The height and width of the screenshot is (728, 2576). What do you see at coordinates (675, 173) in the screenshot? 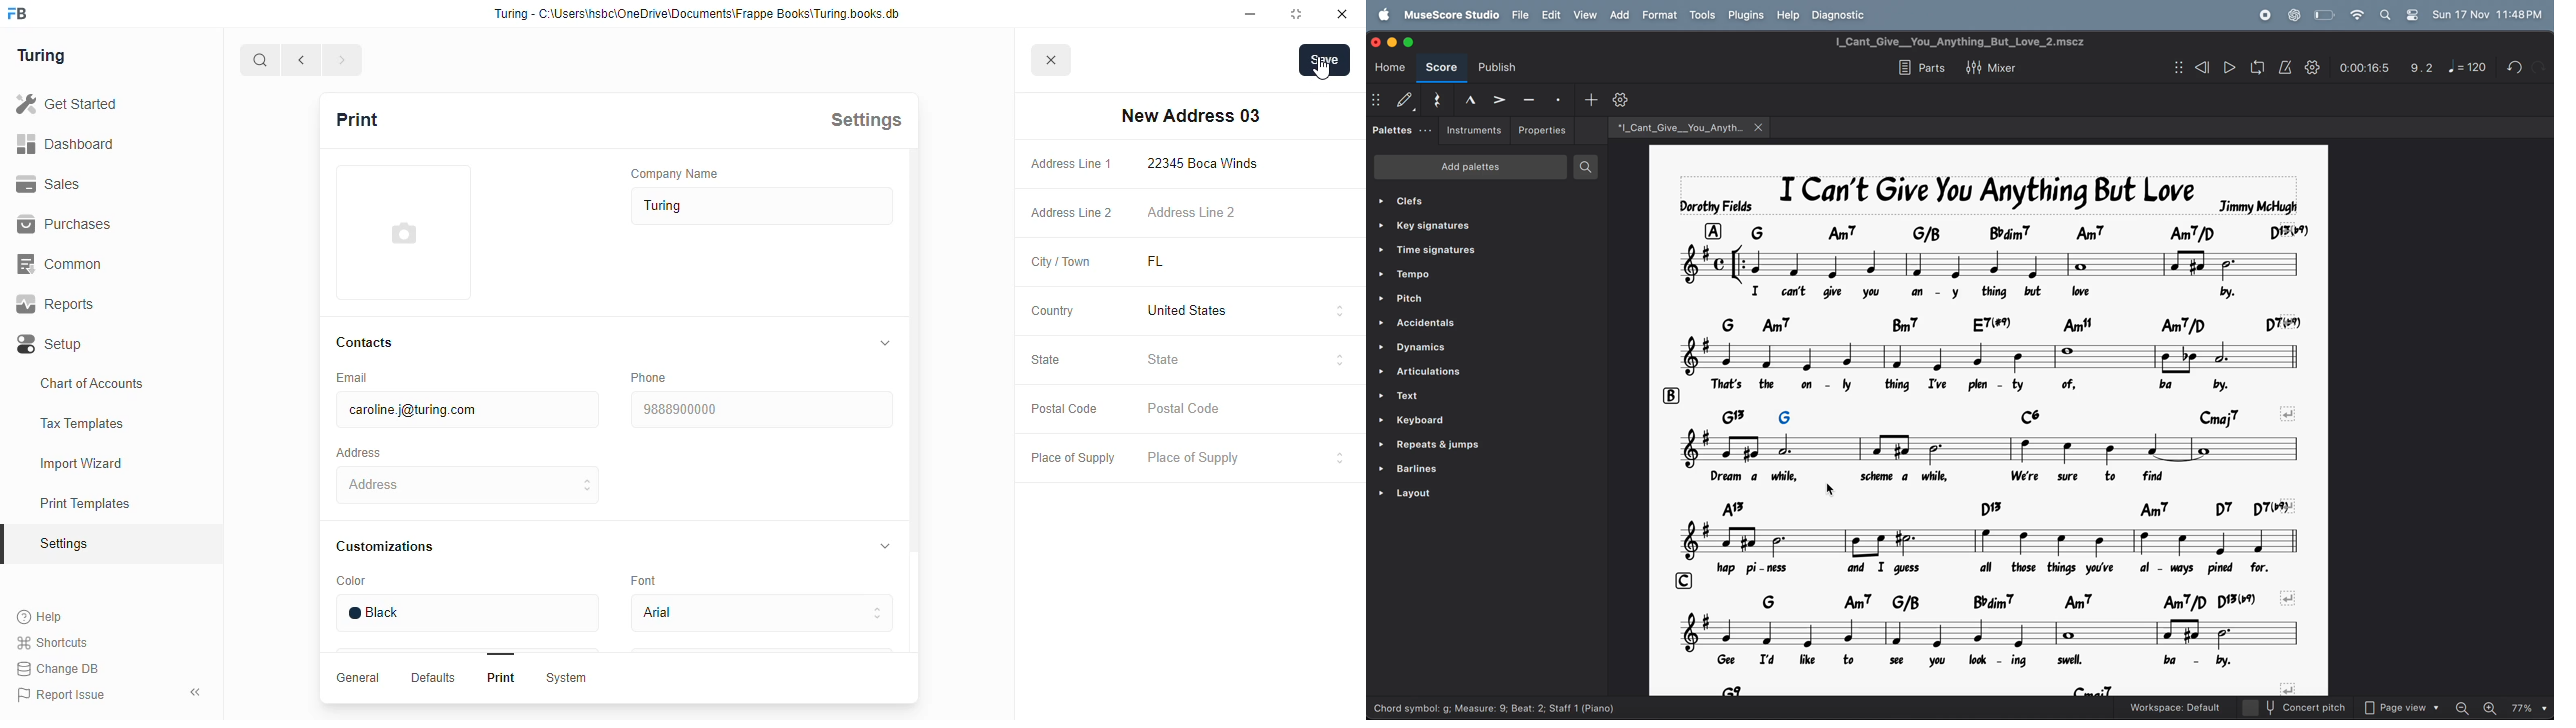
I see `company name` at bounding box center [675, 173].